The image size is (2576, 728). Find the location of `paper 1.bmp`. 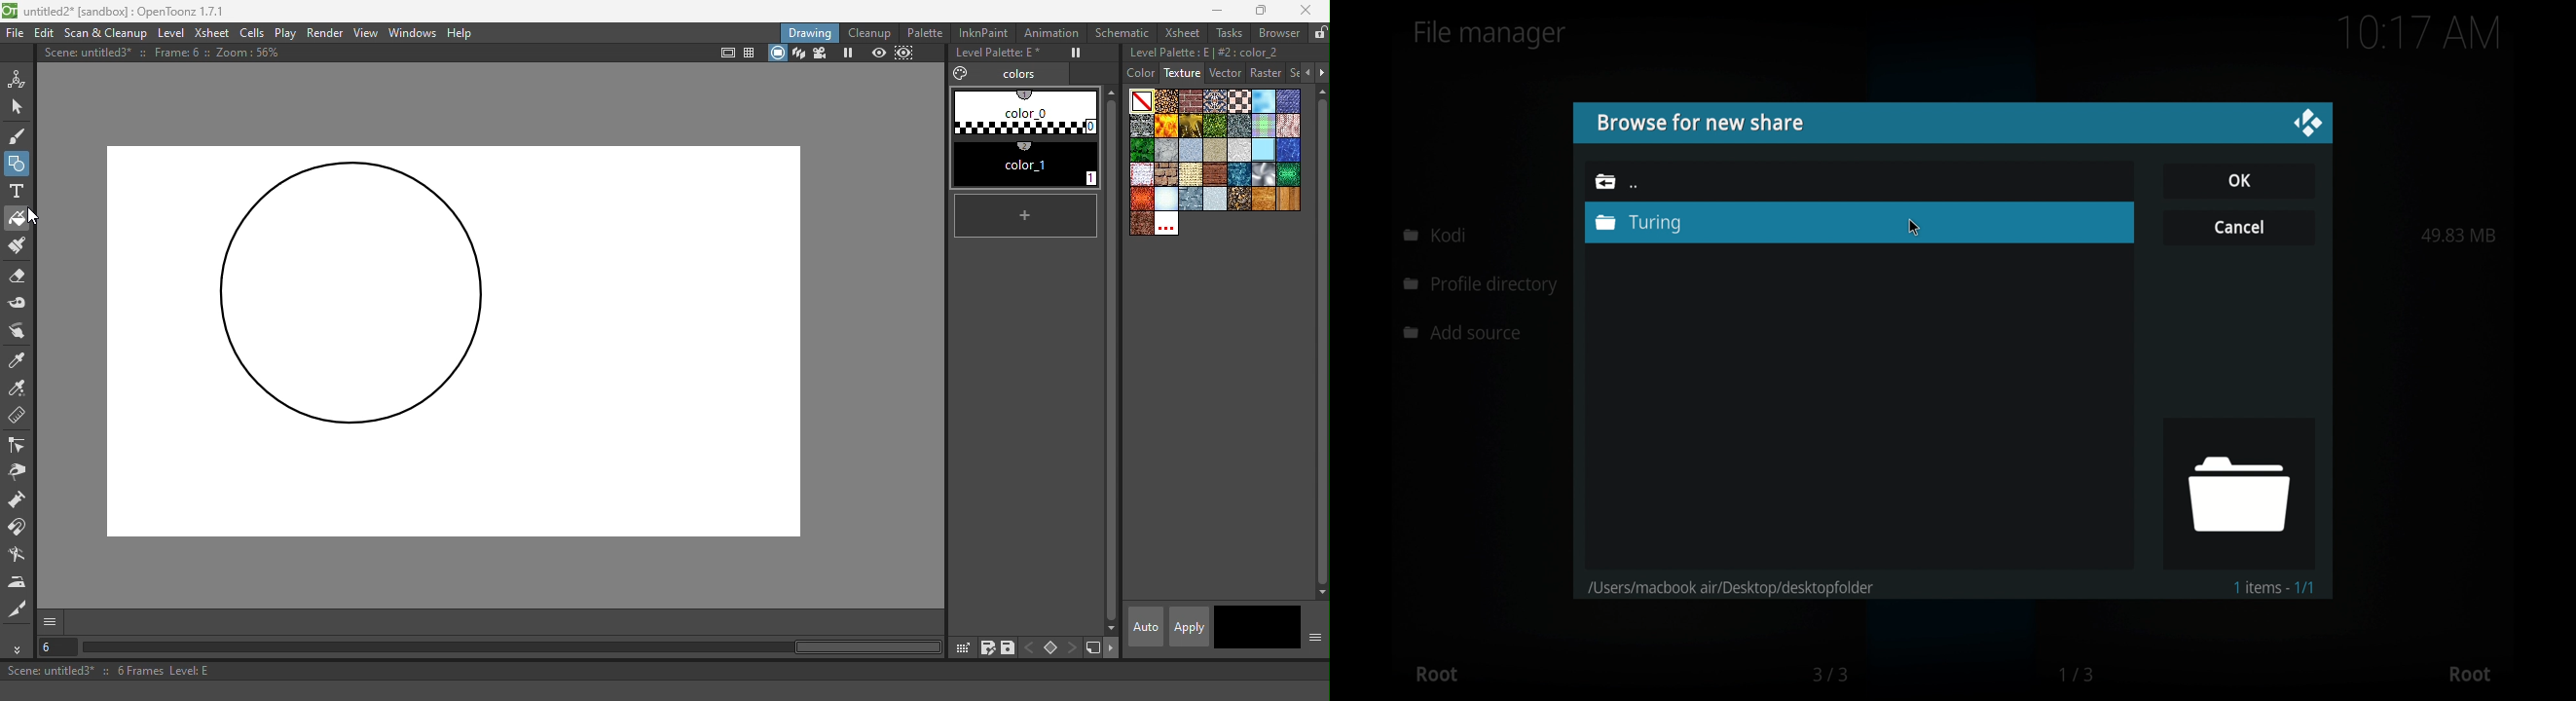

paper 1.bmp is located at coordinates (1193, 150).